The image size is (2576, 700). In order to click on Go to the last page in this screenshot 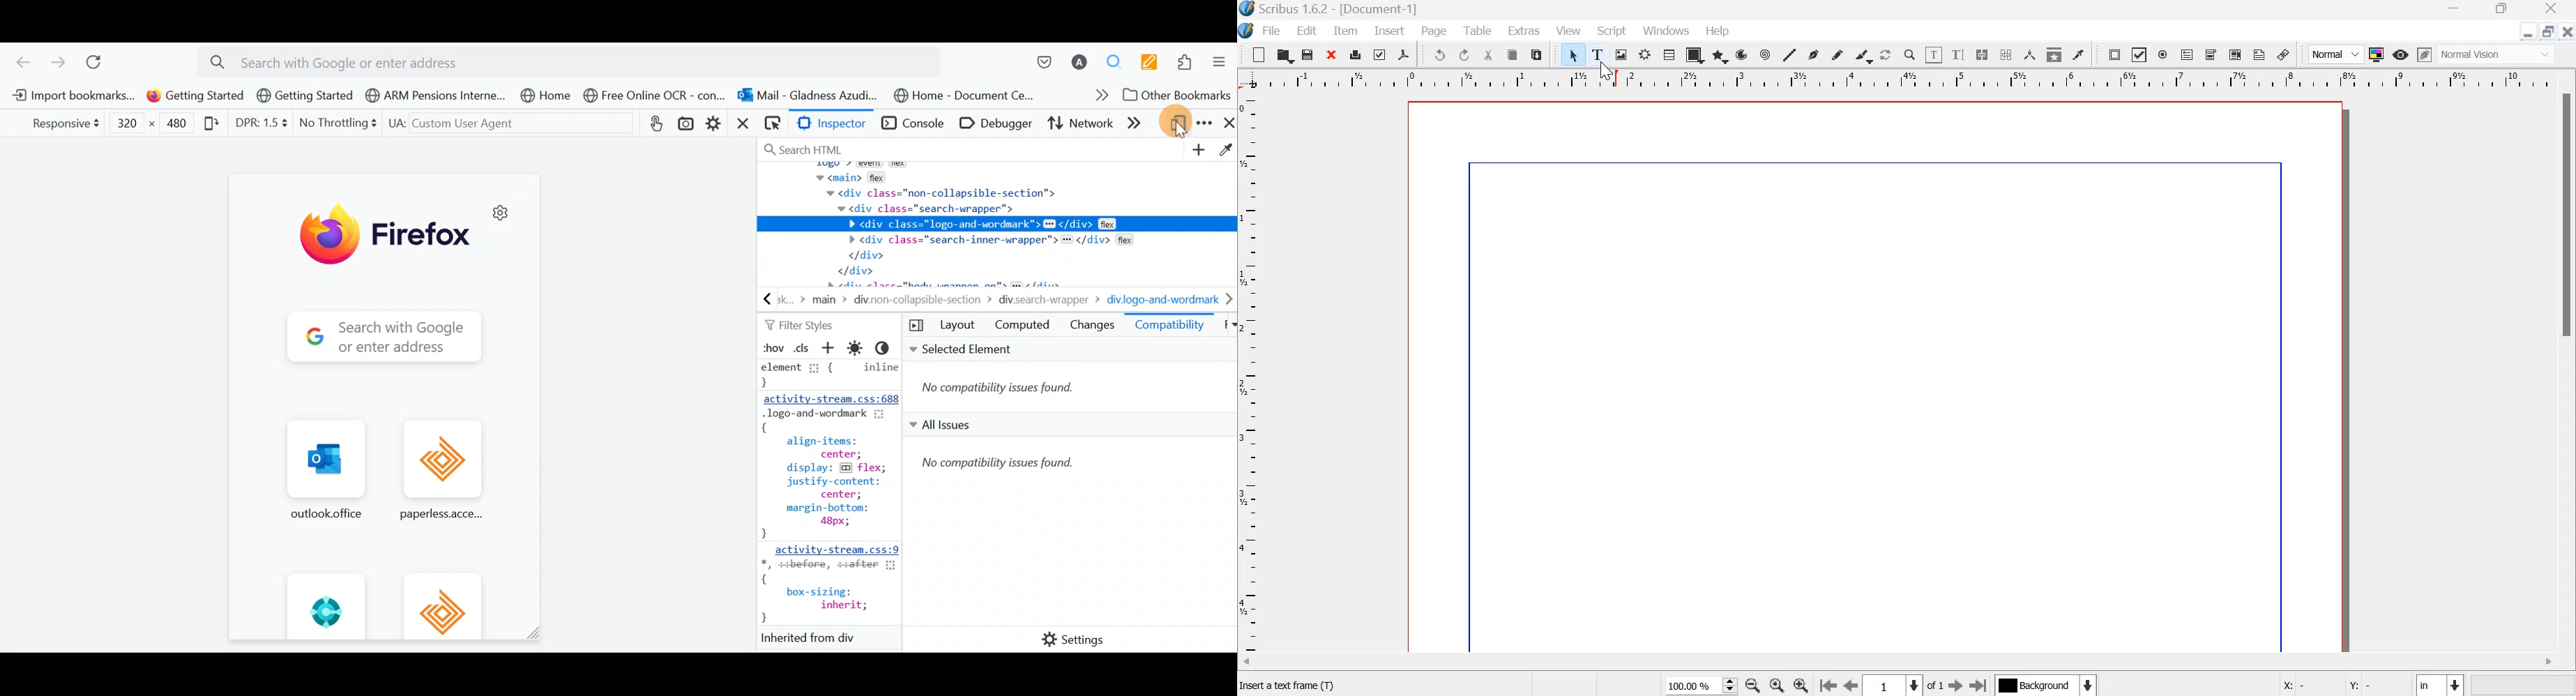, I will do `click(1979, 685)`.